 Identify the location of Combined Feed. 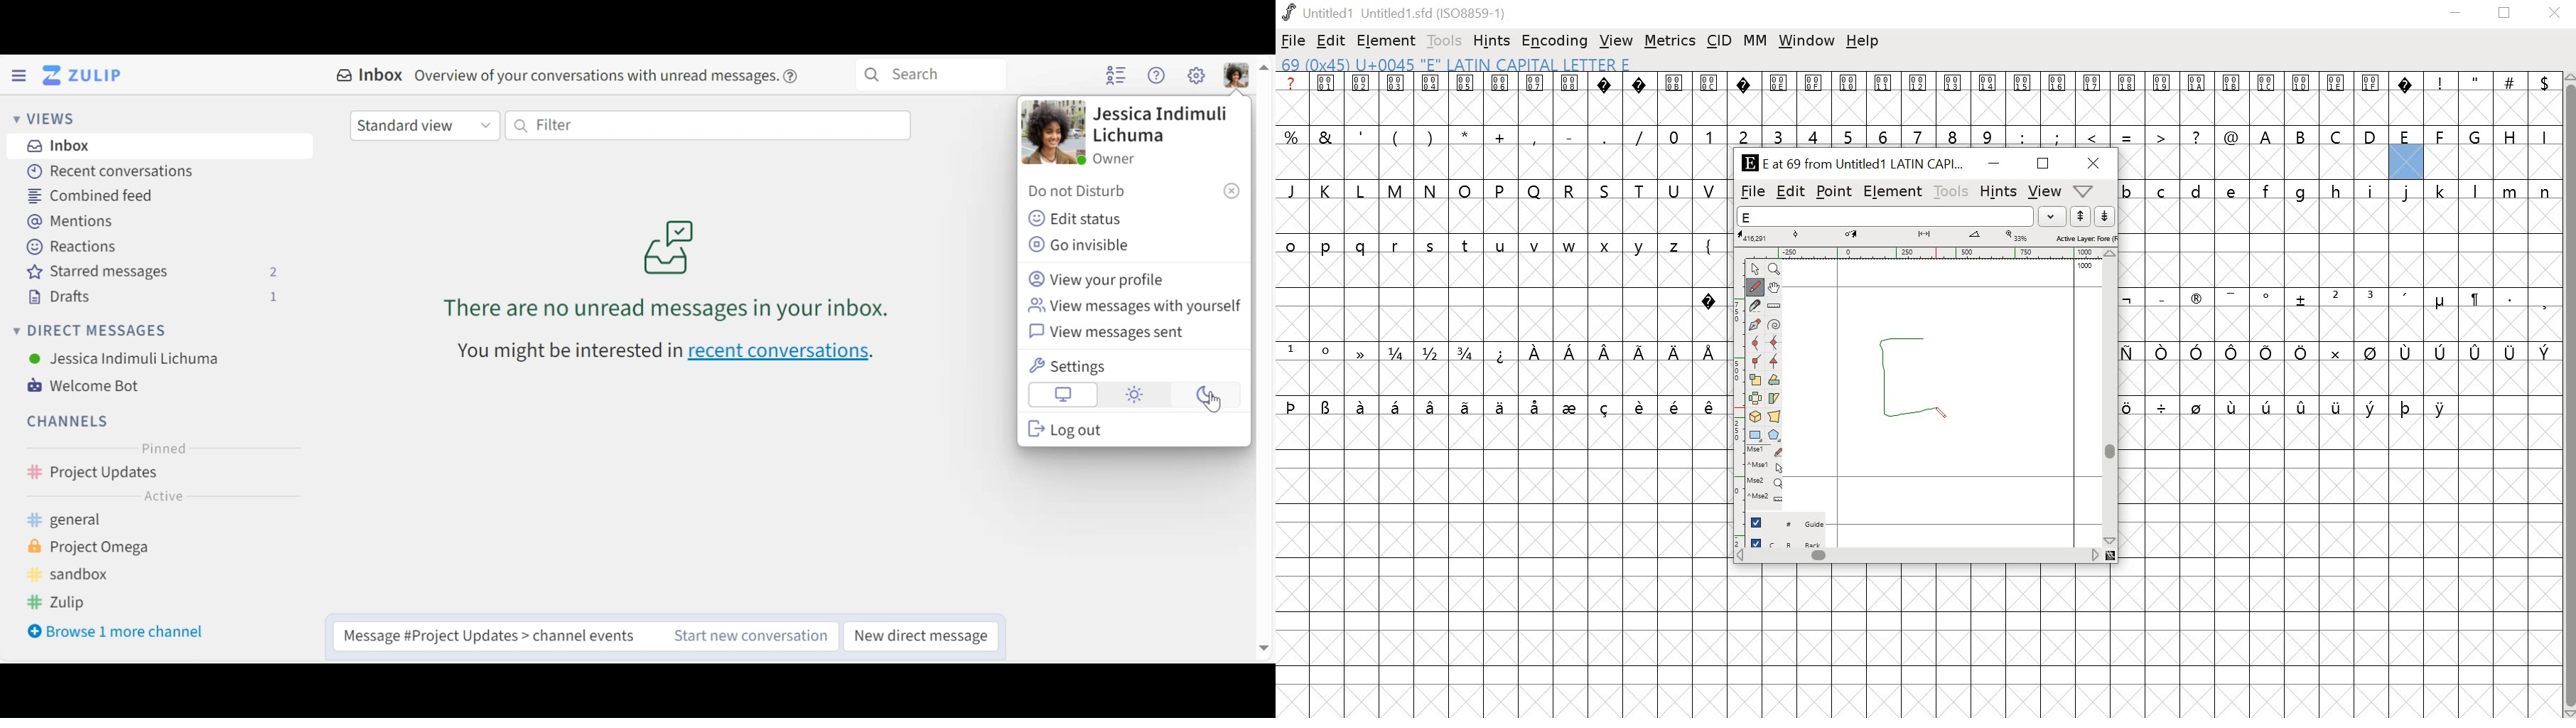
(90, 197).